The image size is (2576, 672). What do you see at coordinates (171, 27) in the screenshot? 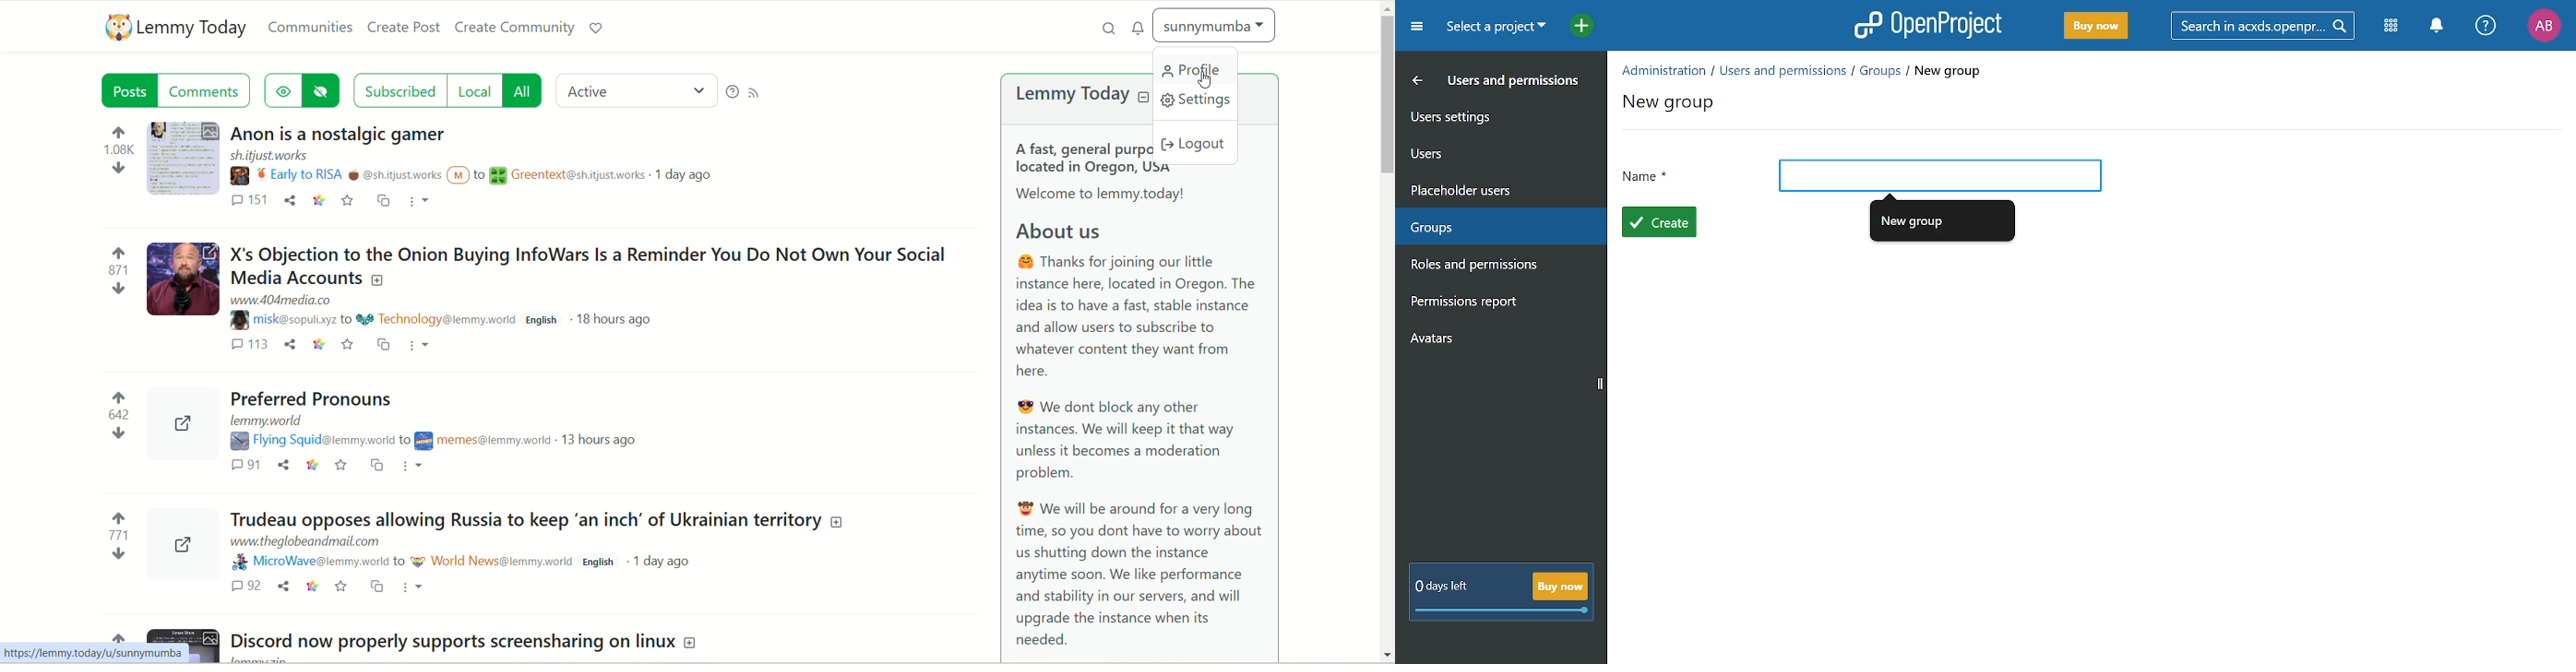
I see `lemmy today logo and name` at bounding box center [171, 27].